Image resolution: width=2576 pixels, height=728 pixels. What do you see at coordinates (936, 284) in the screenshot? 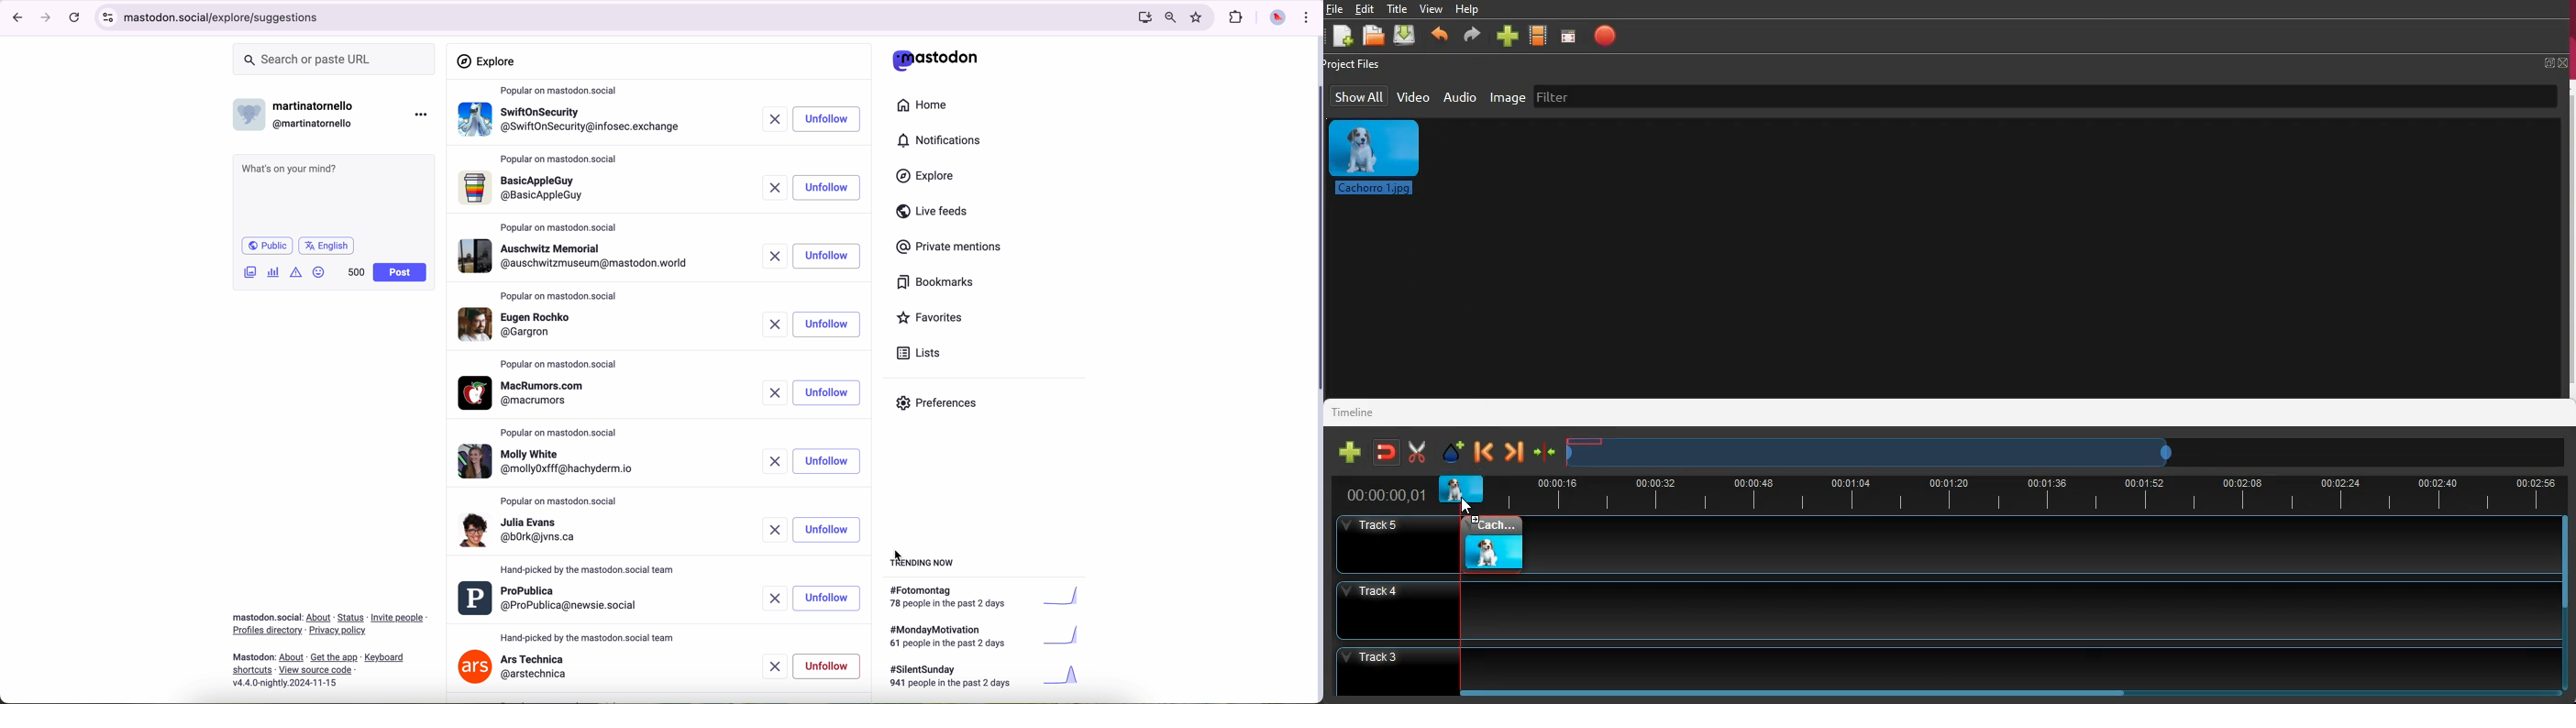
I see `bookmarks` at bounding box center [936, 284].